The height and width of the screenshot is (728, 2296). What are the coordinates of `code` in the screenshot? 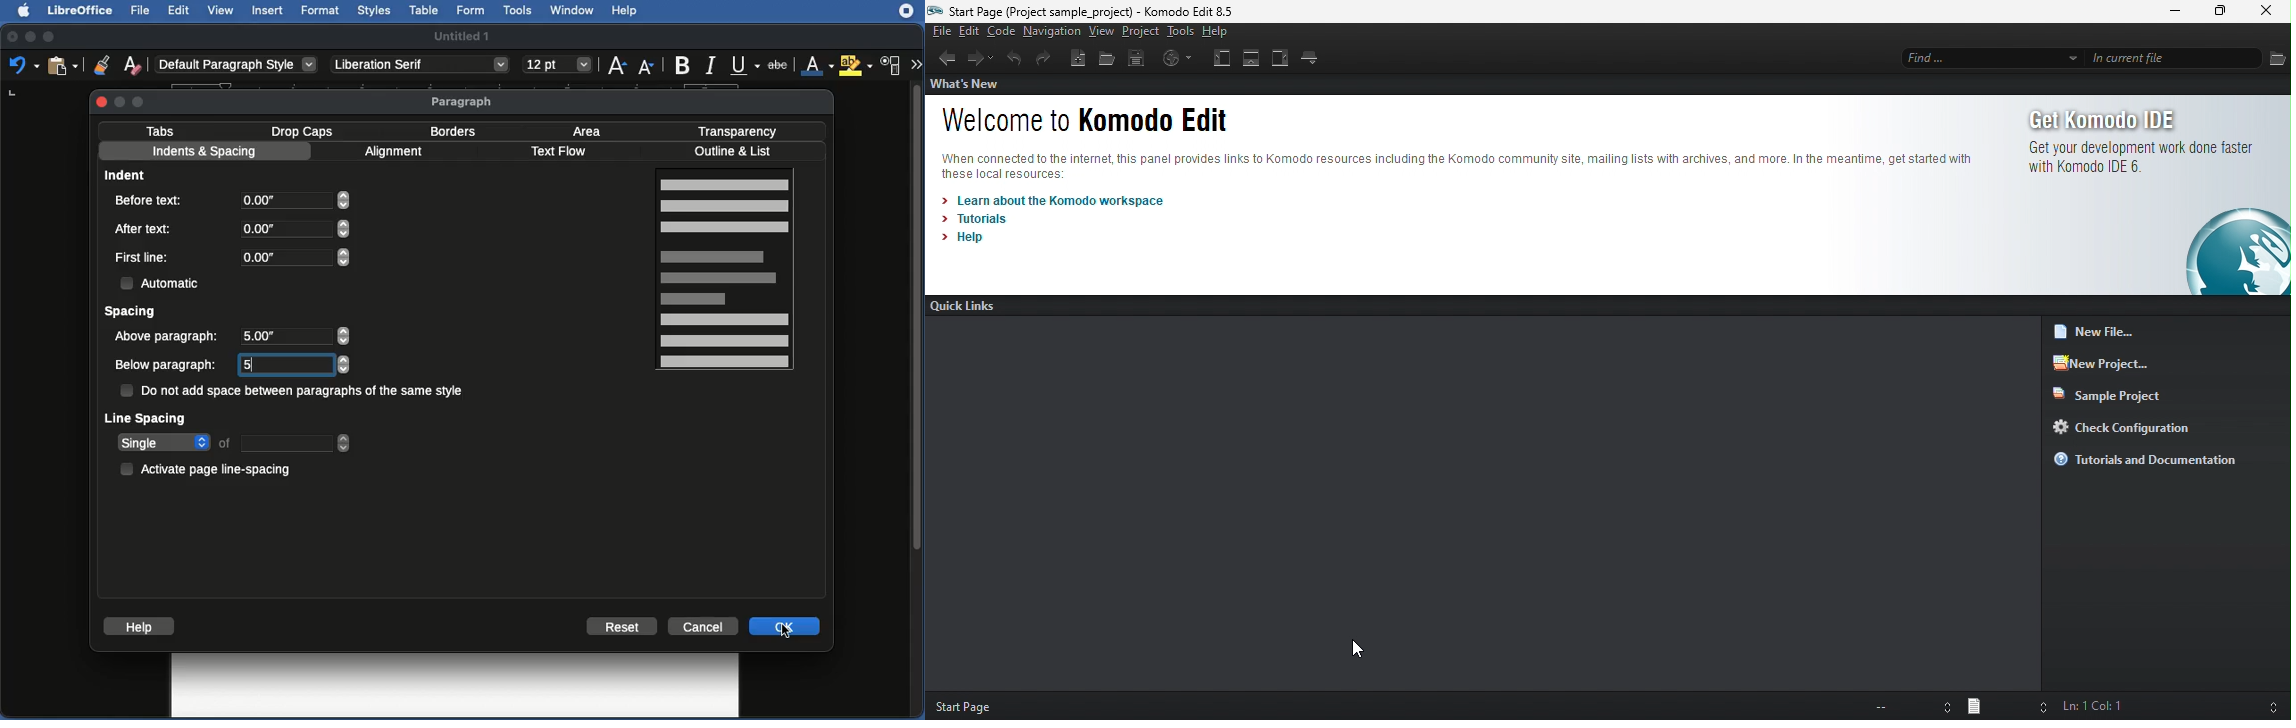 It's located at (1003, 31).